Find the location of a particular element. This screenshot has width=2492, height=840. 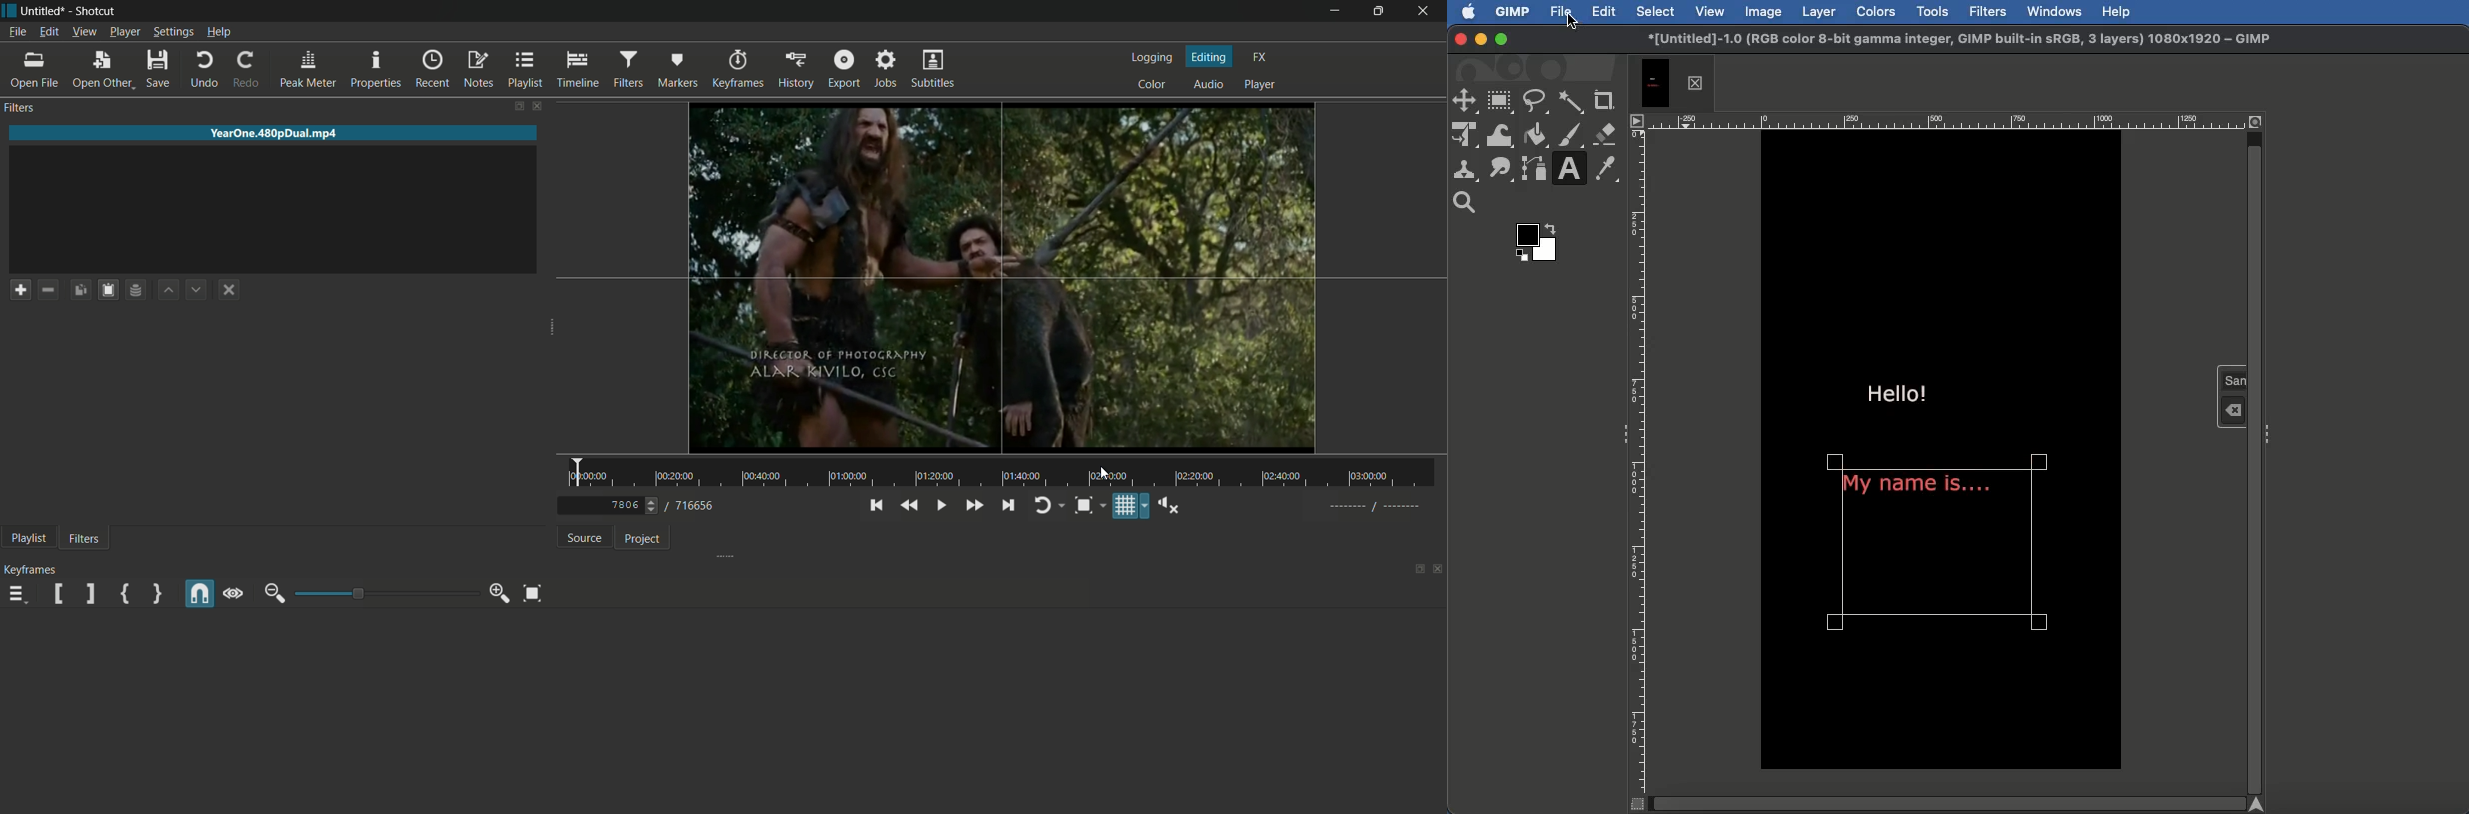

toggle grid is located at coordinates (1122, 506).